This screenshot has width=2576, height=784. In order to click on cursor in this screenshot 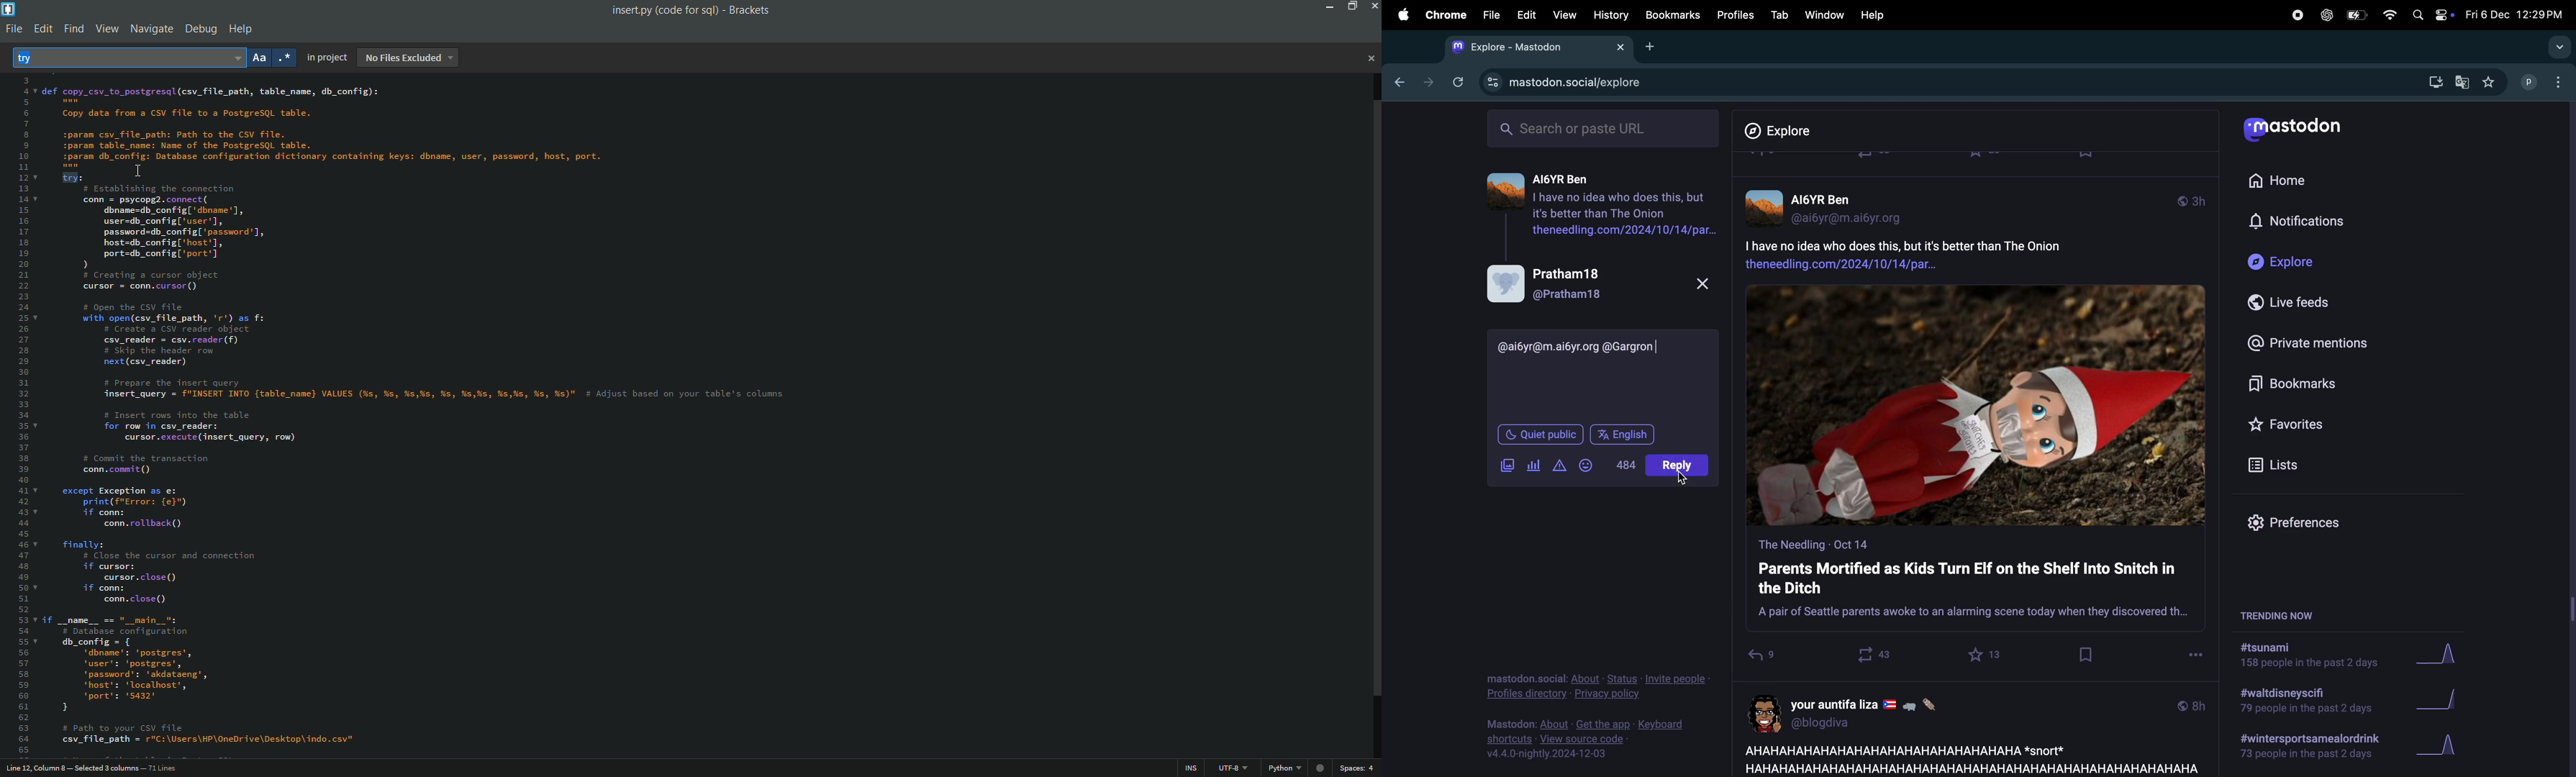, I will do `click(1683, 476)`.